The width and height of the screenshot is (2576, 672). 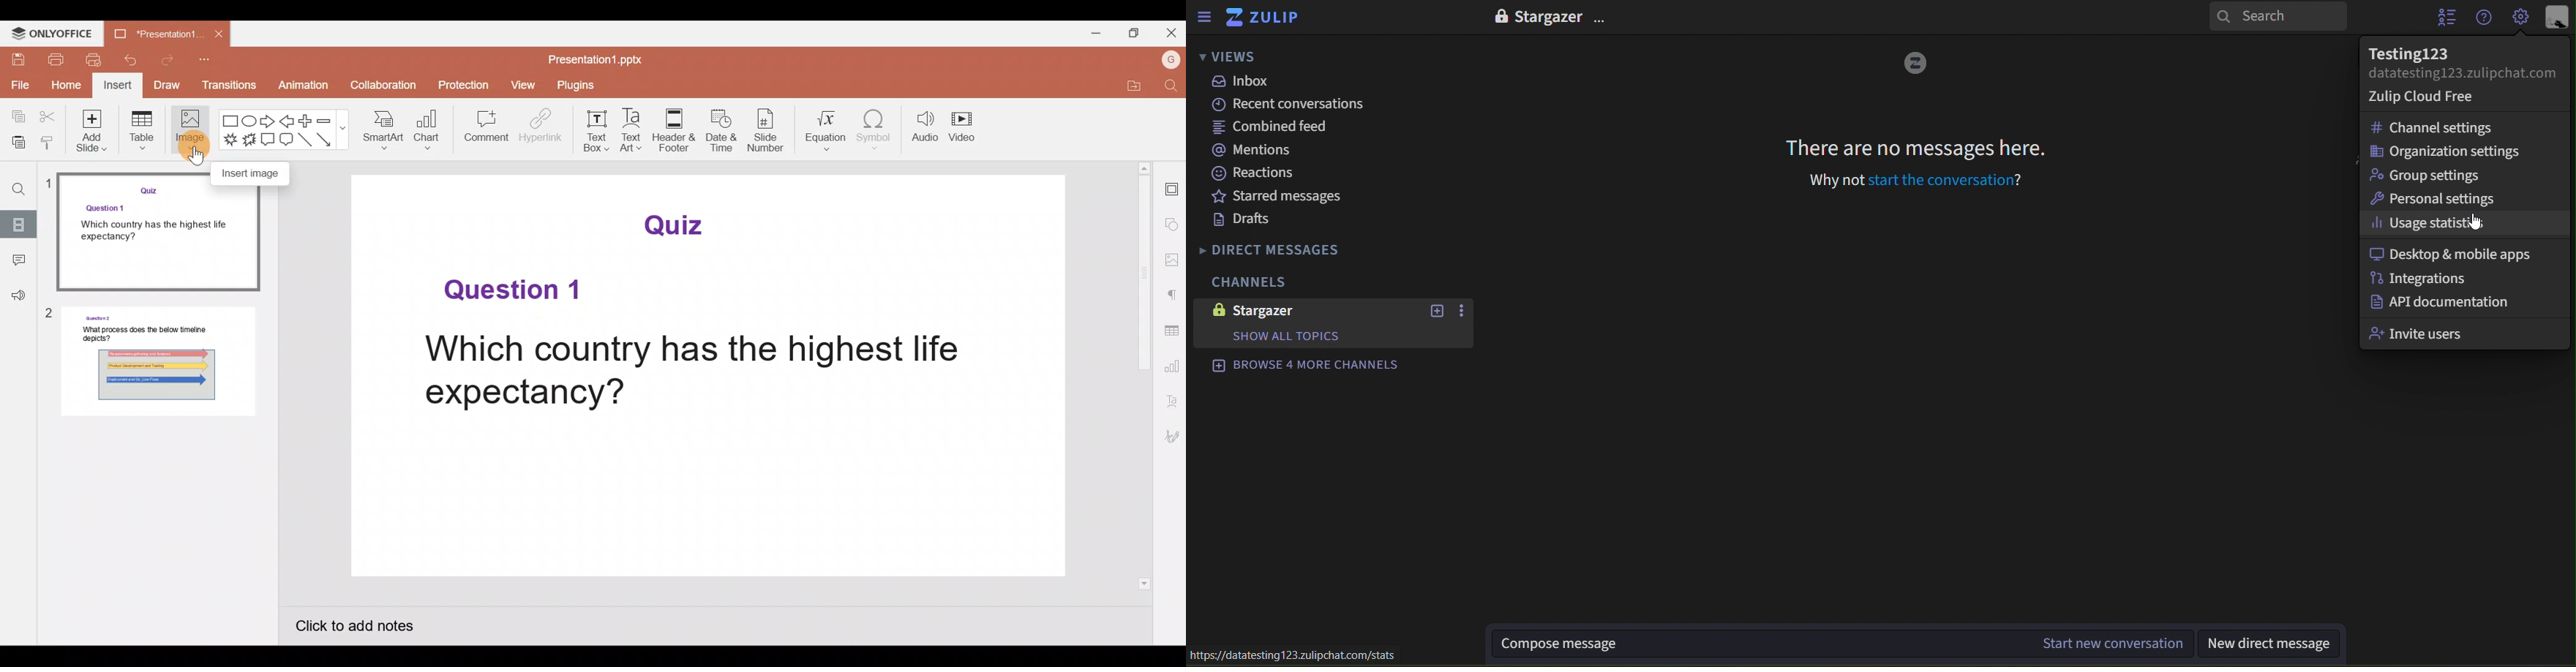 What do you see at coordinates (829, 130) in the screenshot?
I see `Equation` at bounding box center [829, 130].